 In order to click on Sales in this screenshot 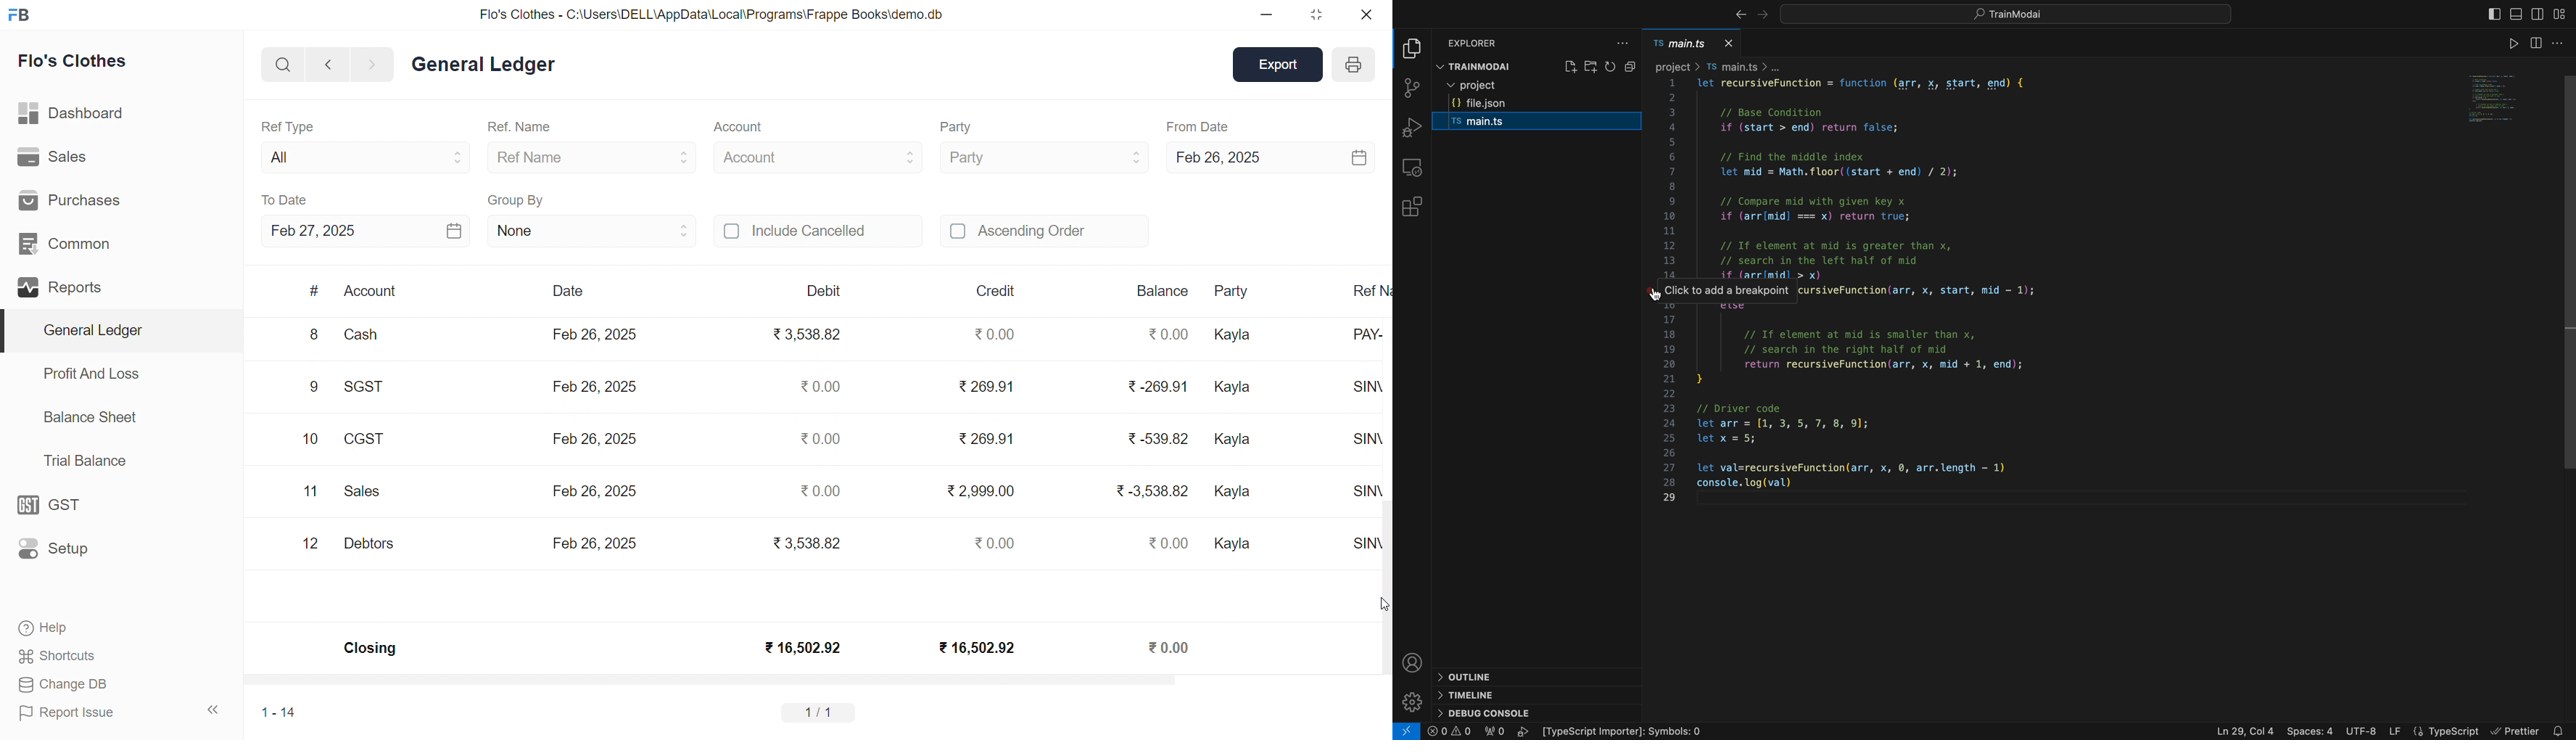, I will do `click(366, 493)`.